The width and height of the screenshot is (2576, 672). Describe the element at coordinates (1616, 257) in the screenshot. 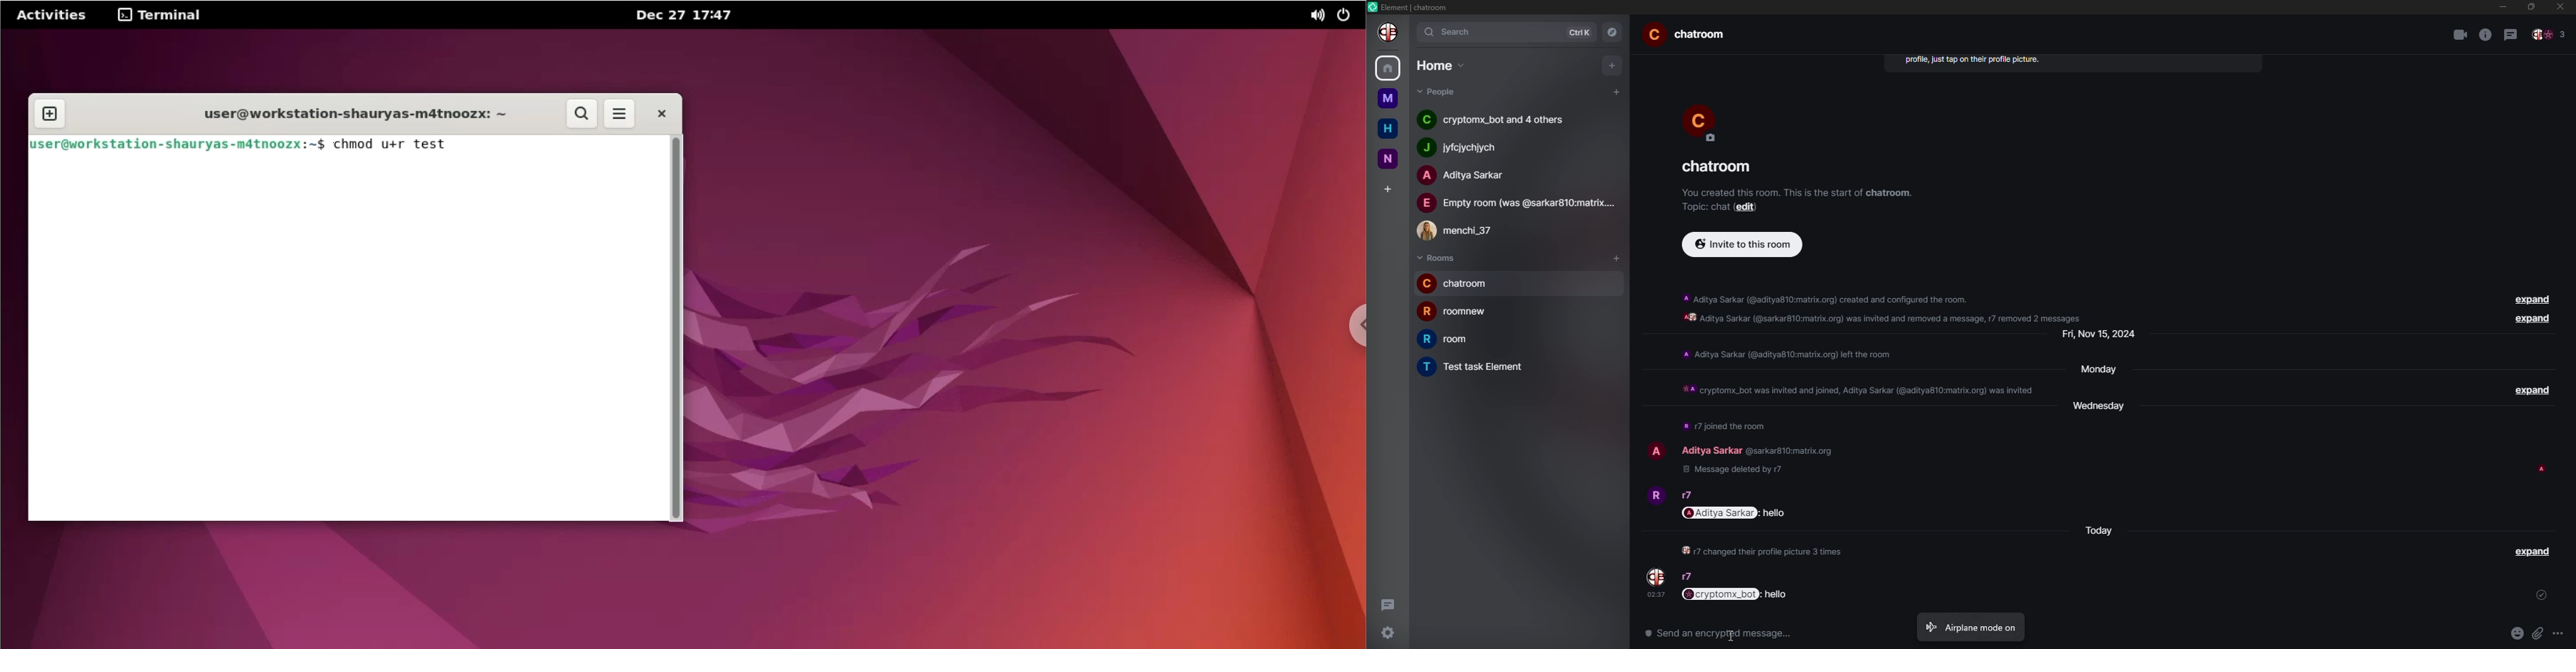

I see `add` at that location.